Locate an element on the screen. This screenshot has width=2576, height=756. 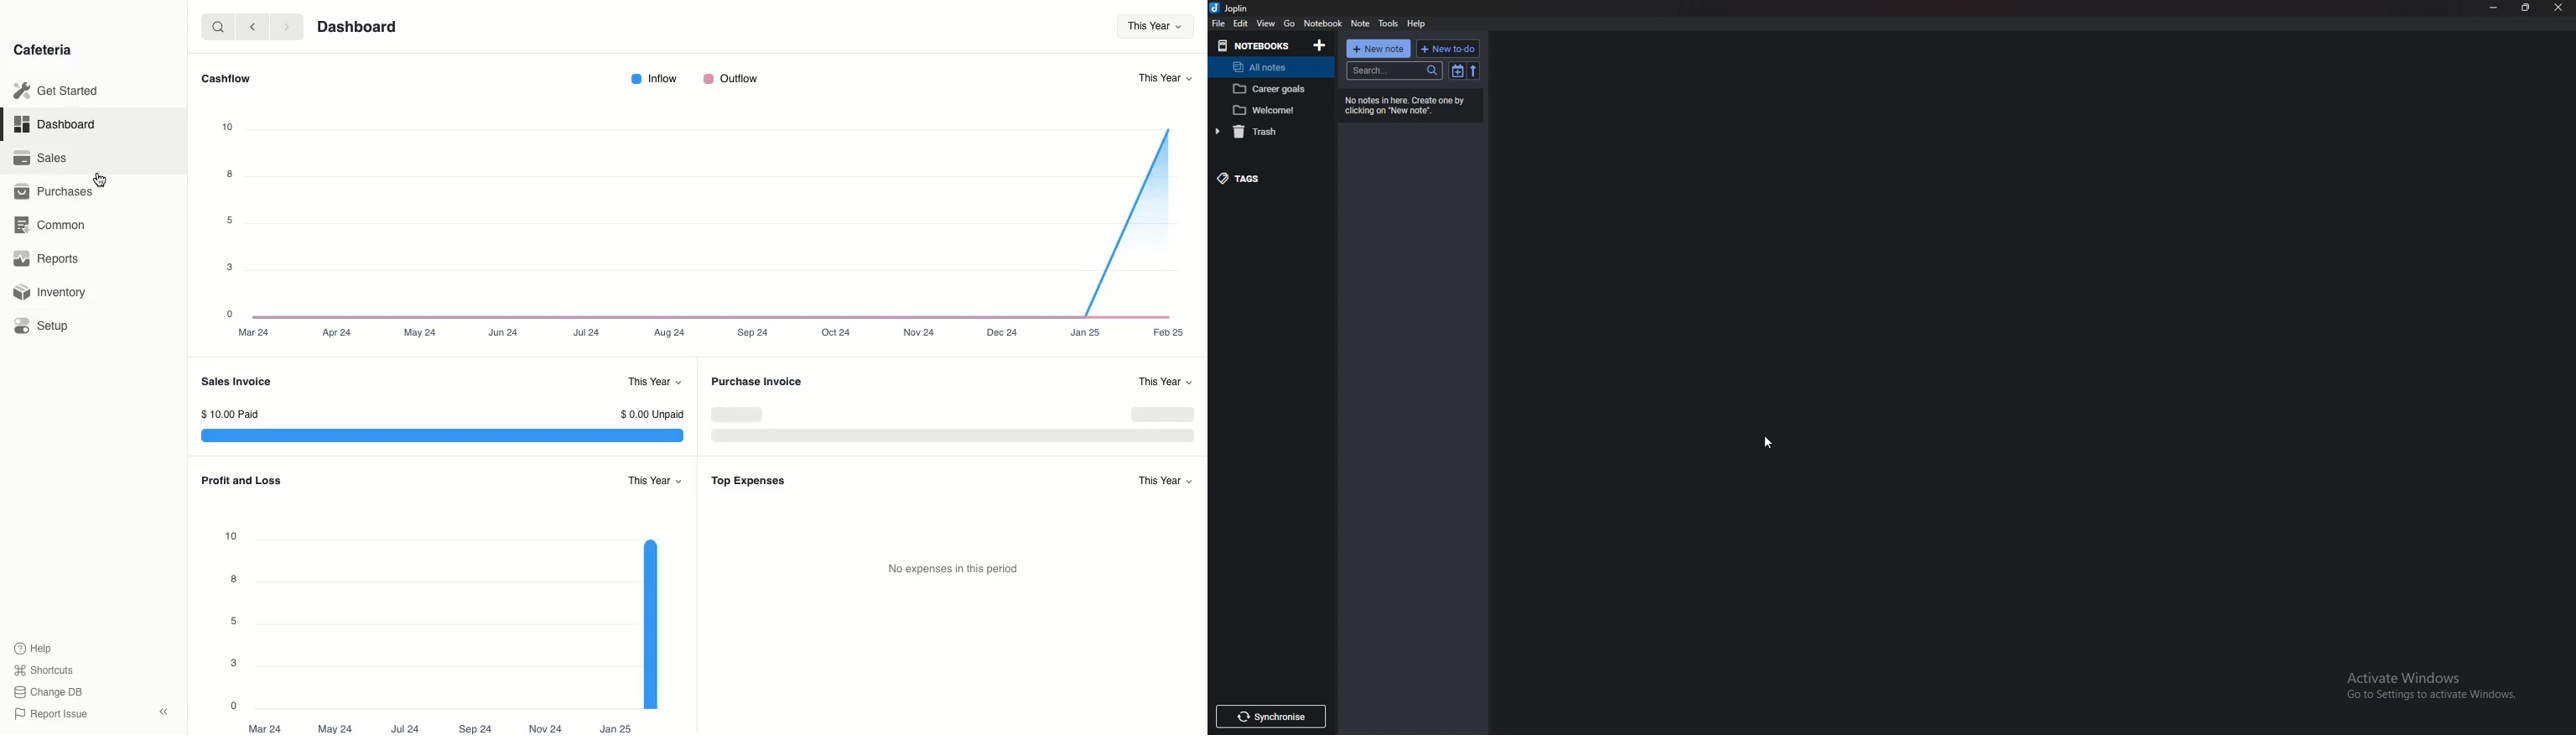
3 is located at coordinates (235, 662).